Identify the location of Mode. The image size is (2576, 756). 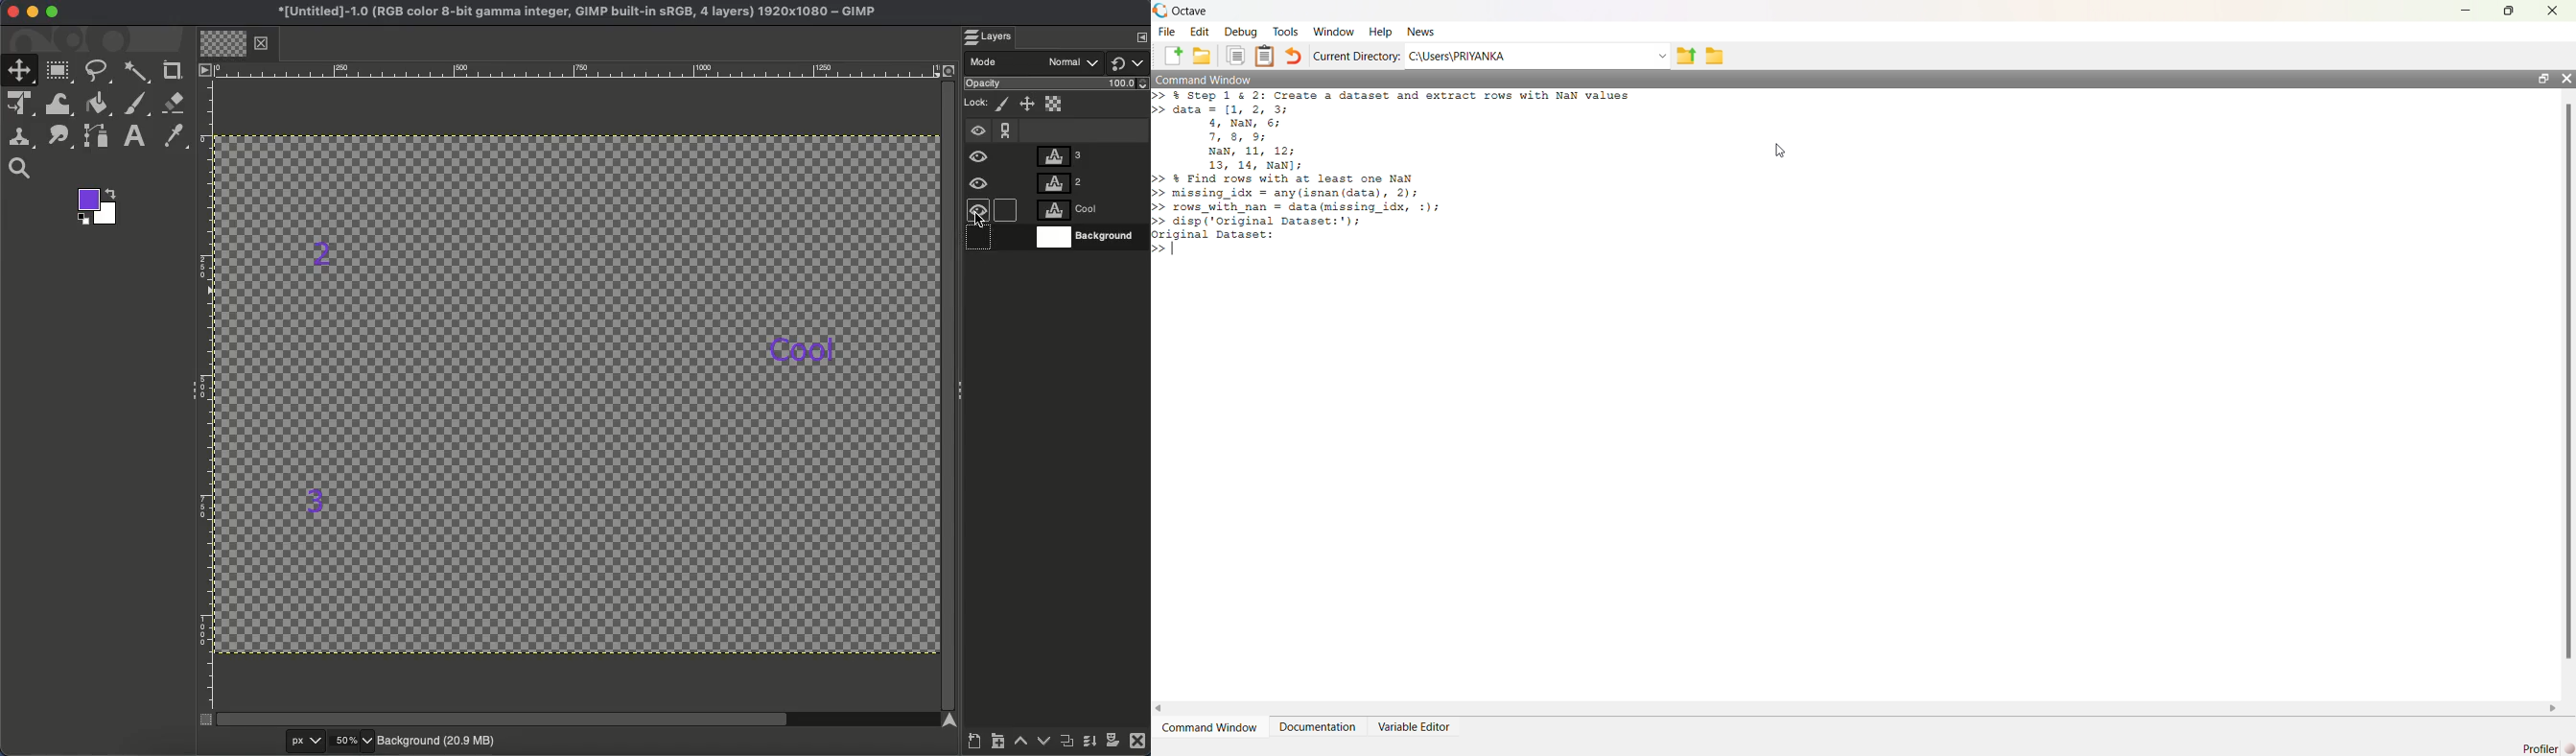
(1036, 63).